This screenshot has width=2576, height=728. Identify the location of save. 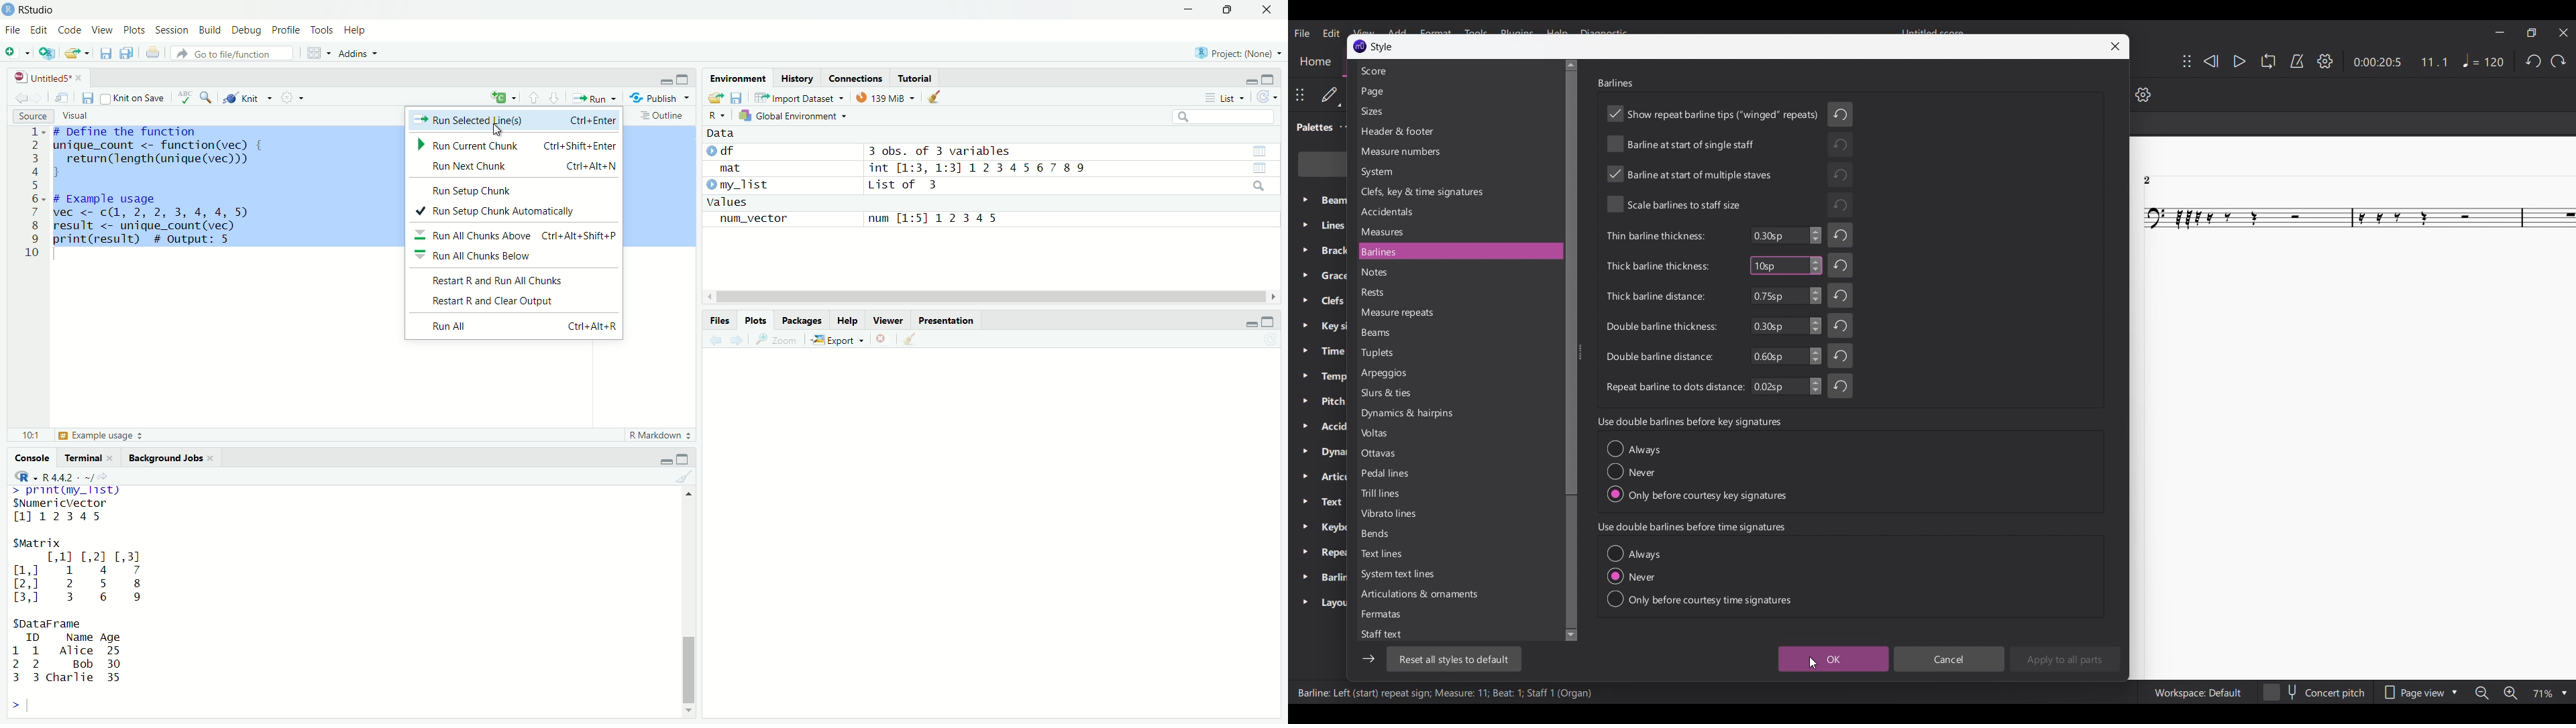
(738, 97).